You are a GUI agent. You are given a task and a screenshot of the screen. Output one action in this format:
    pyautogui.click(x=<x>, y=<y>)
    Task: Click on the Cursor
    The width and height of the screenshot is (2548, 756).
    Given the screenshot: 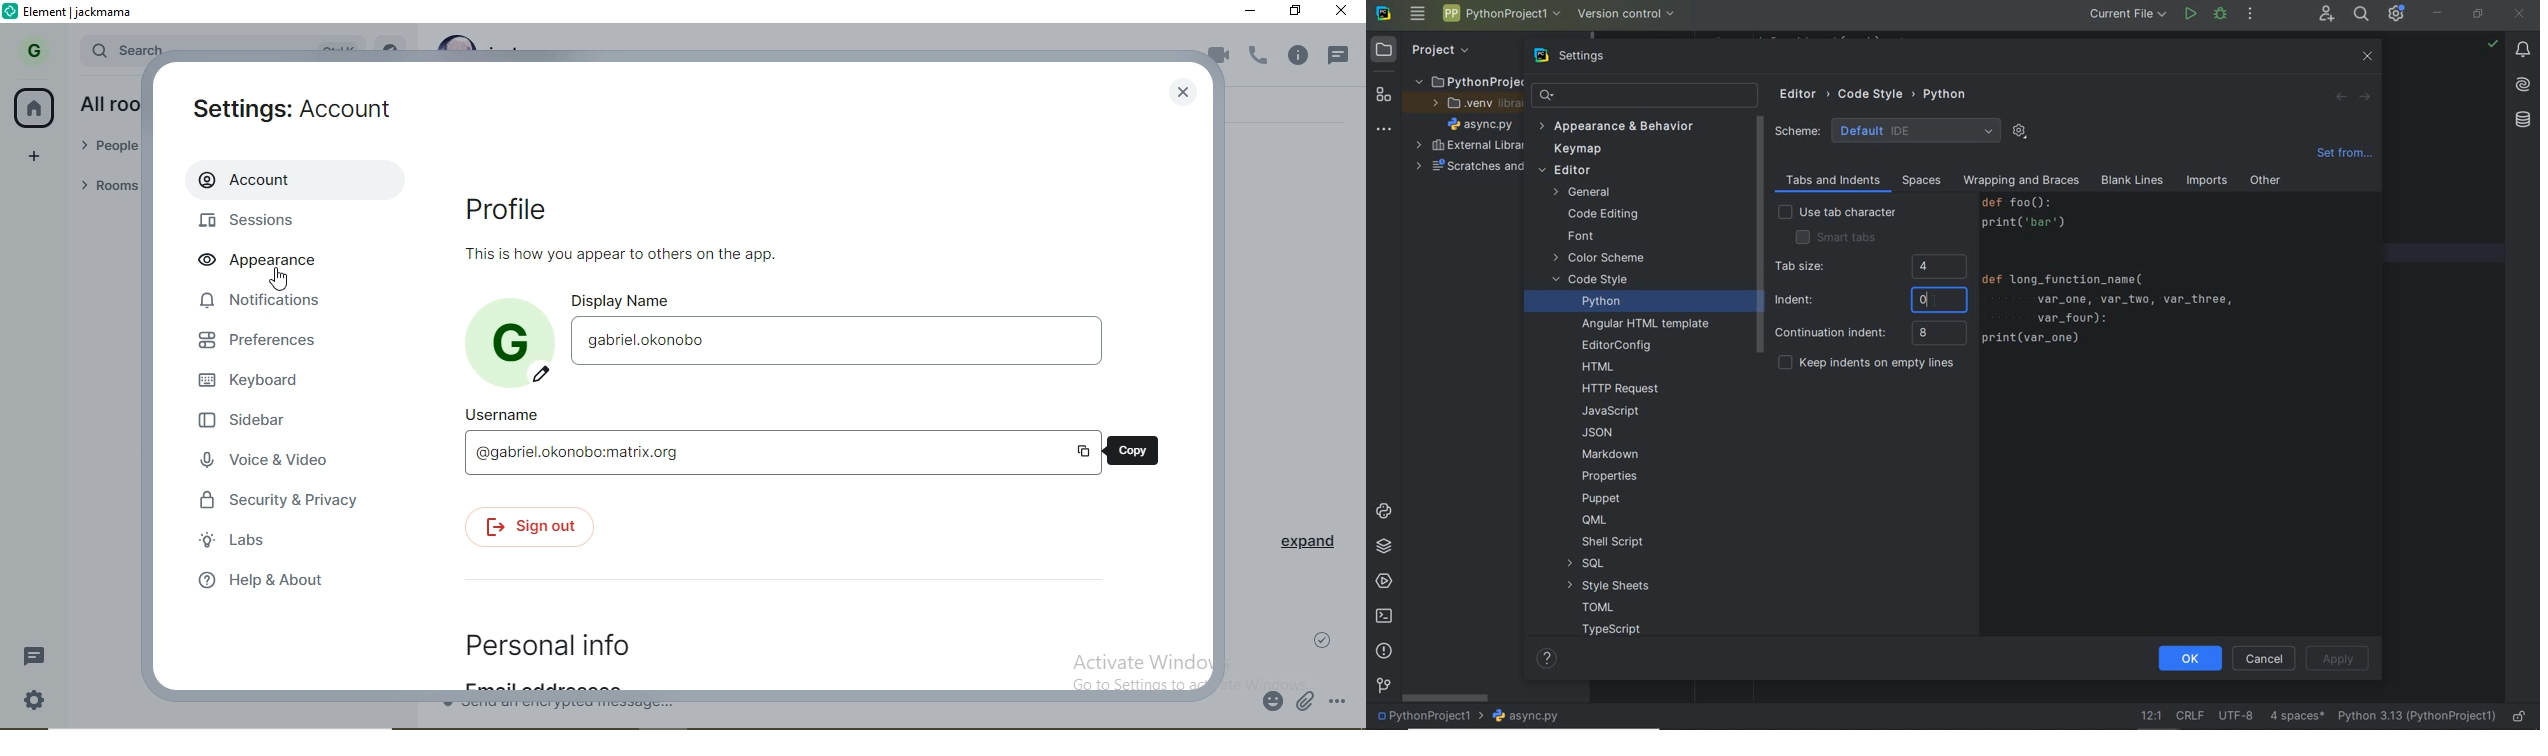 What is the action you would take?
    pyautogui.click(x=1932, y=301)
    